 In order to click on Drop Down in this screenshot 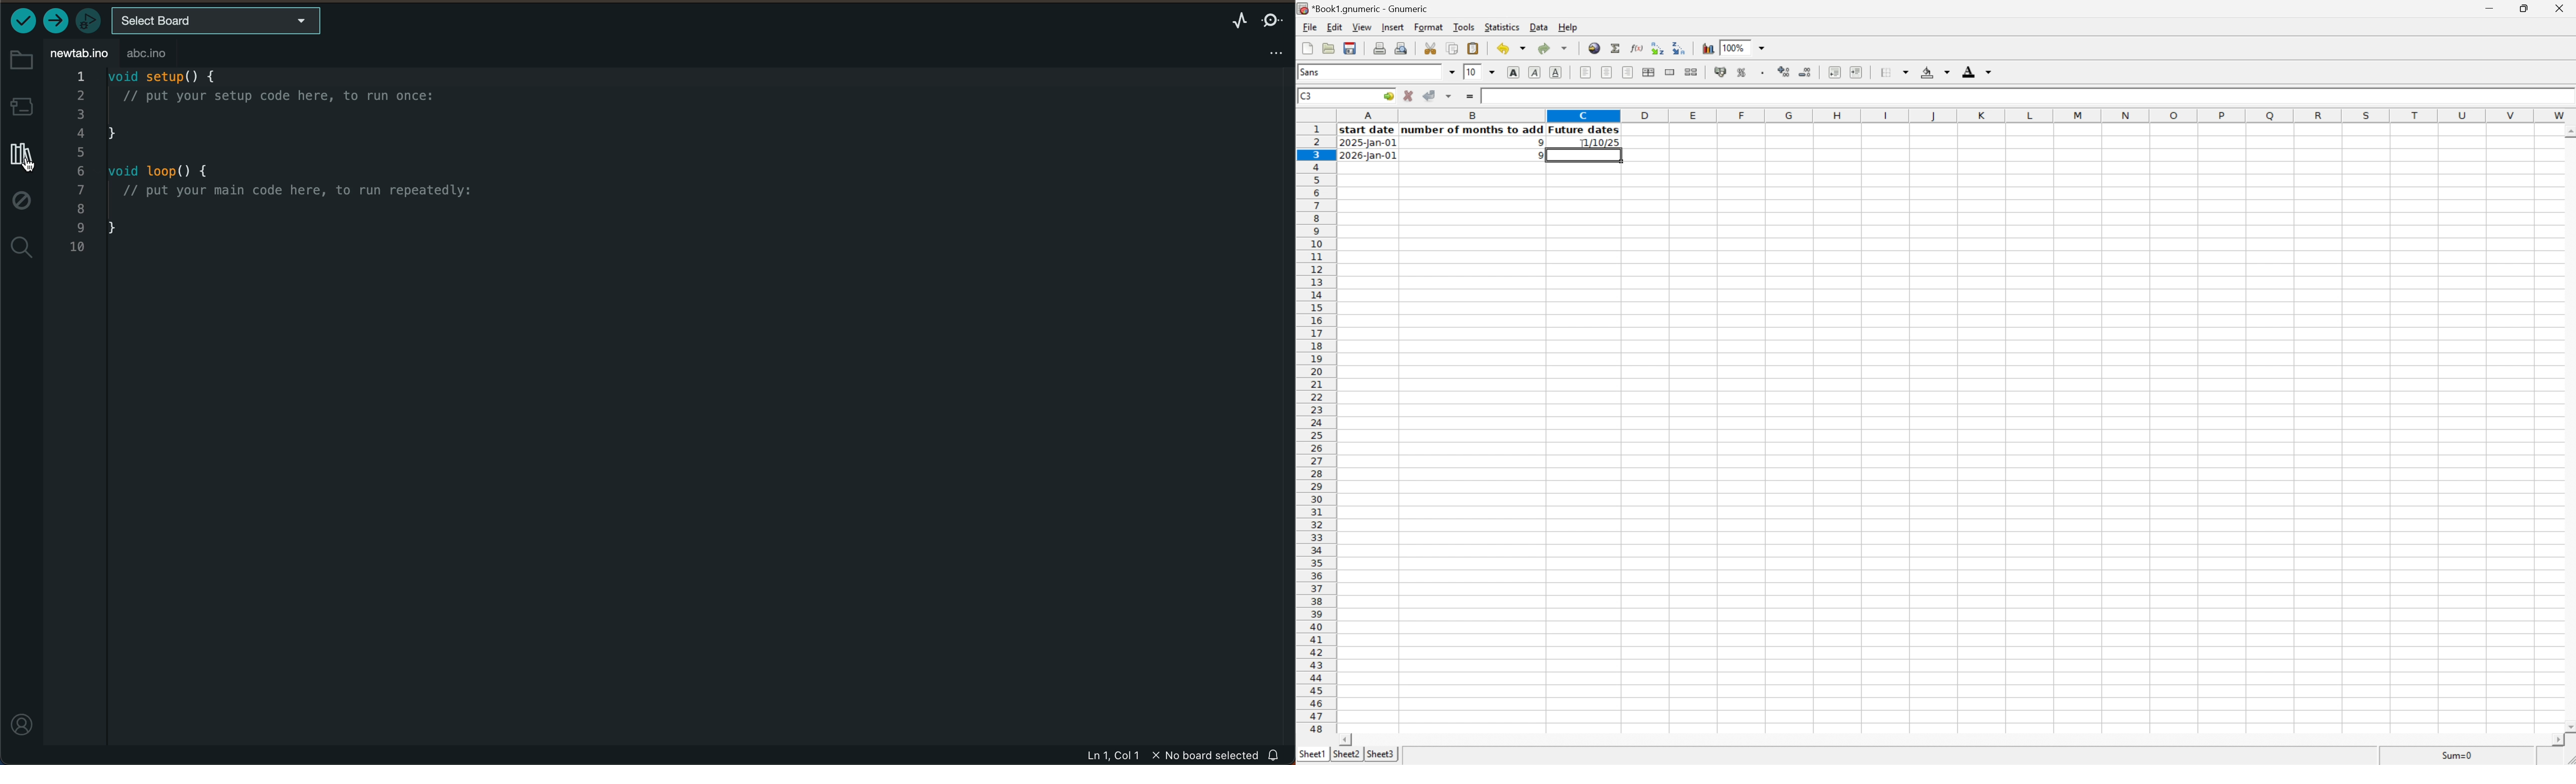, I will do `click(1766, 48)`.